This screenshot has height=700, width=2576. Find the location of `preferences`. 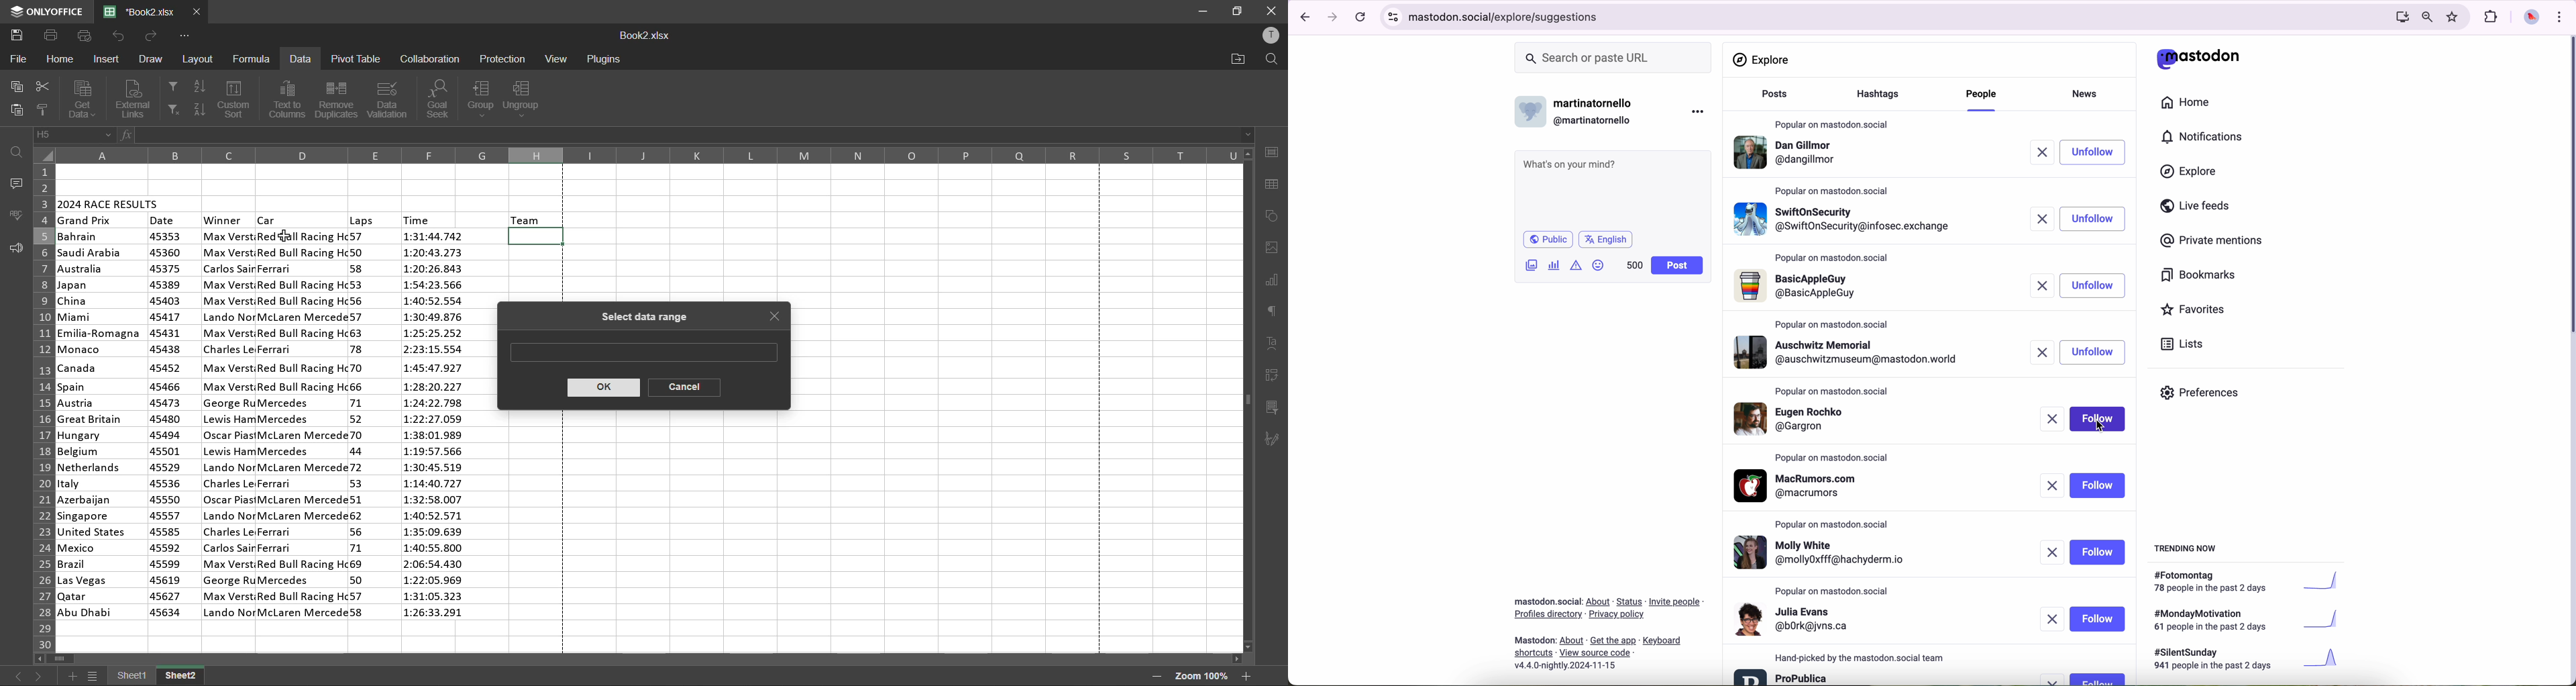

preferences is located at coordinates (2207, 396).